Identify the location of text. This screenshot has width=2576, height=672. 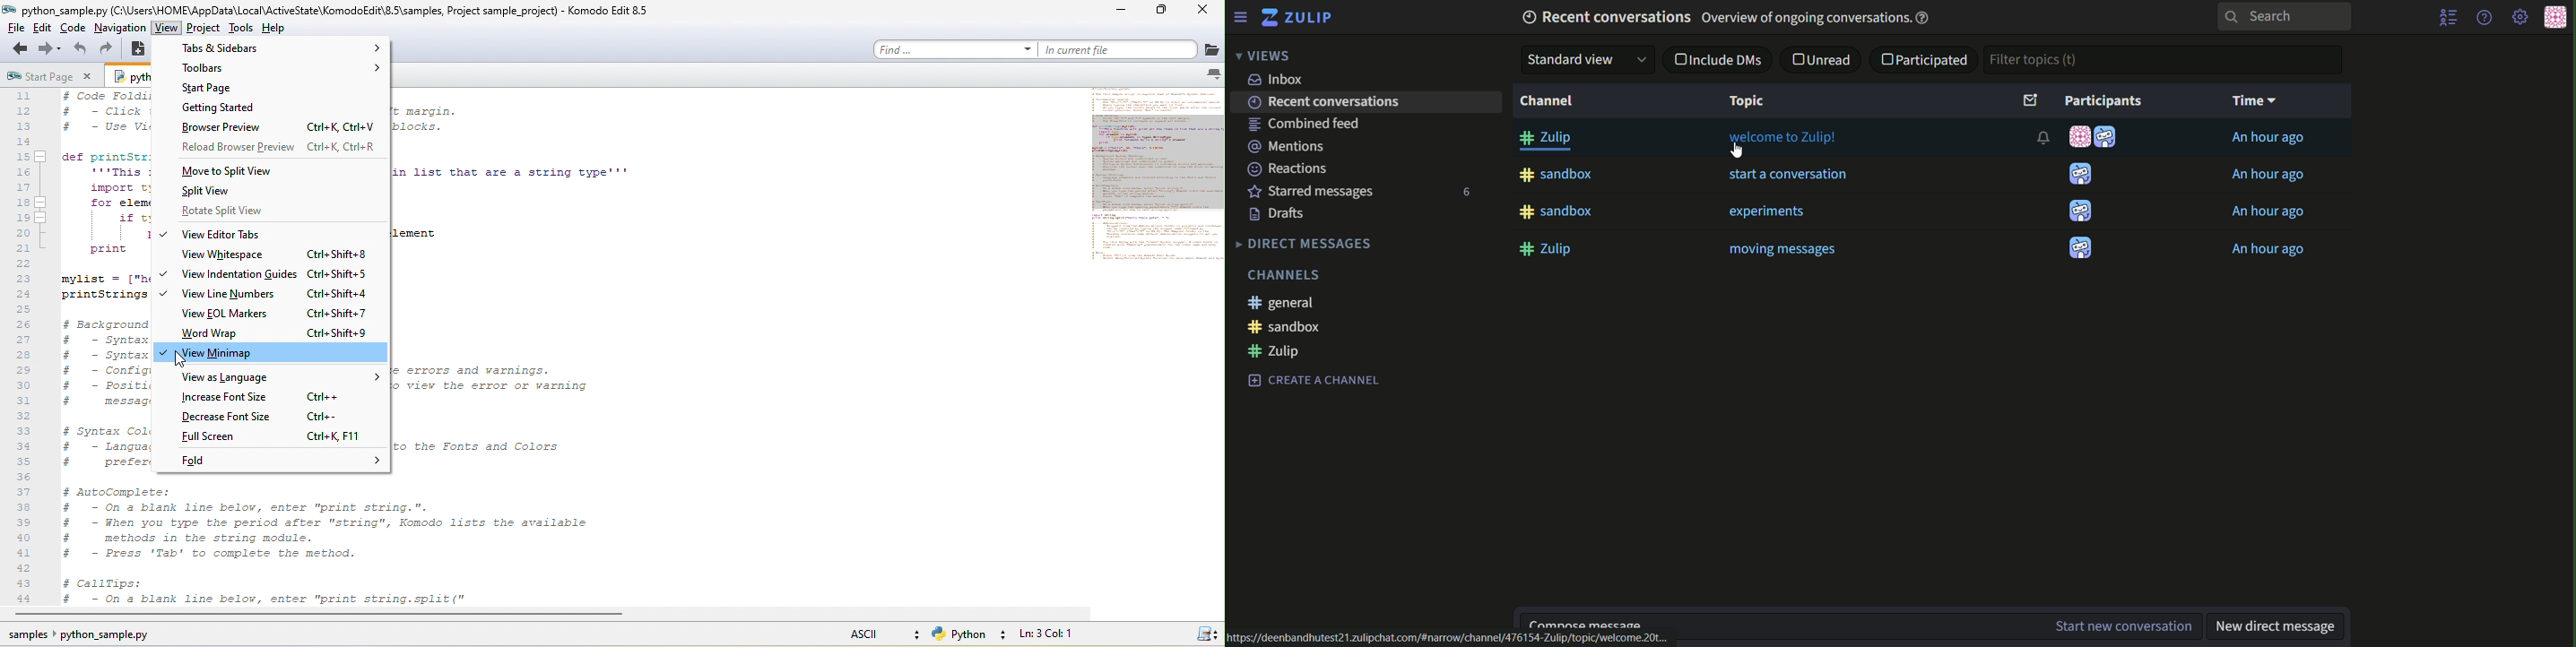
(1748, 16).